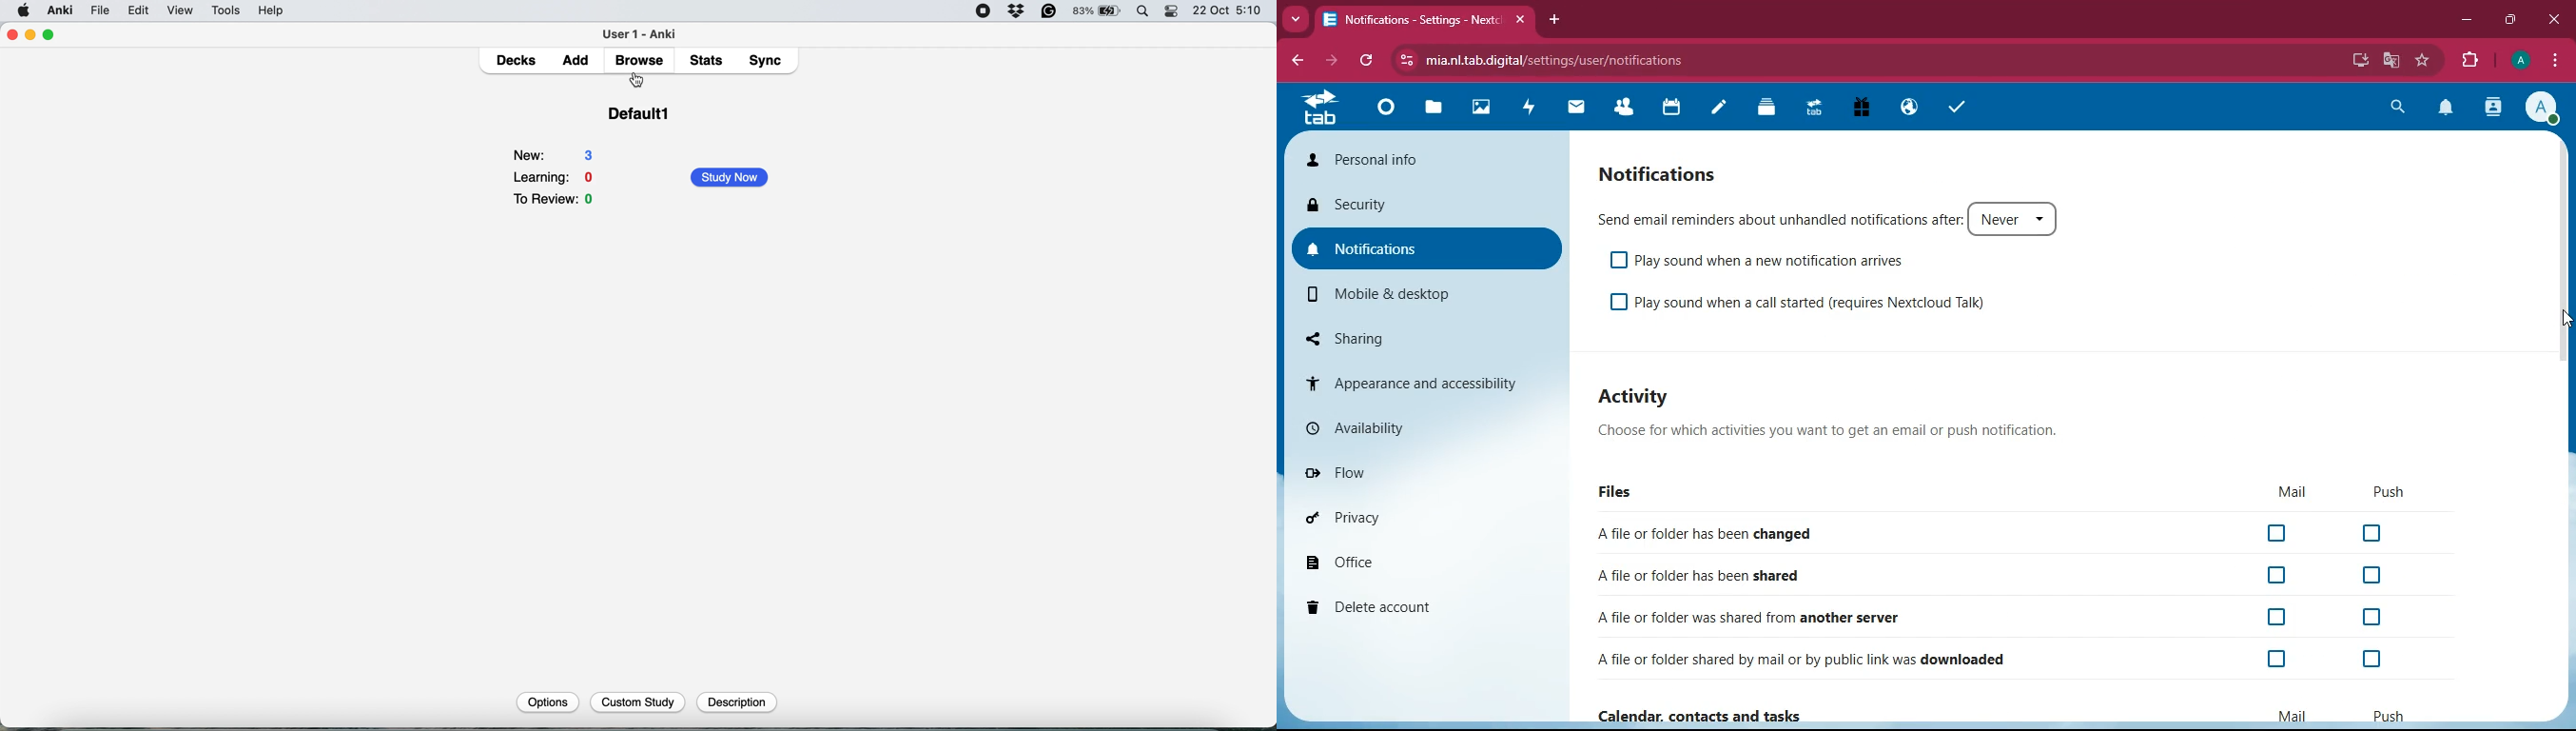 The image size is (2576, 756). What do you see at coordinates (1720, 108) in the screenshot?
I see `notes` at bounding box center [1720, 108].